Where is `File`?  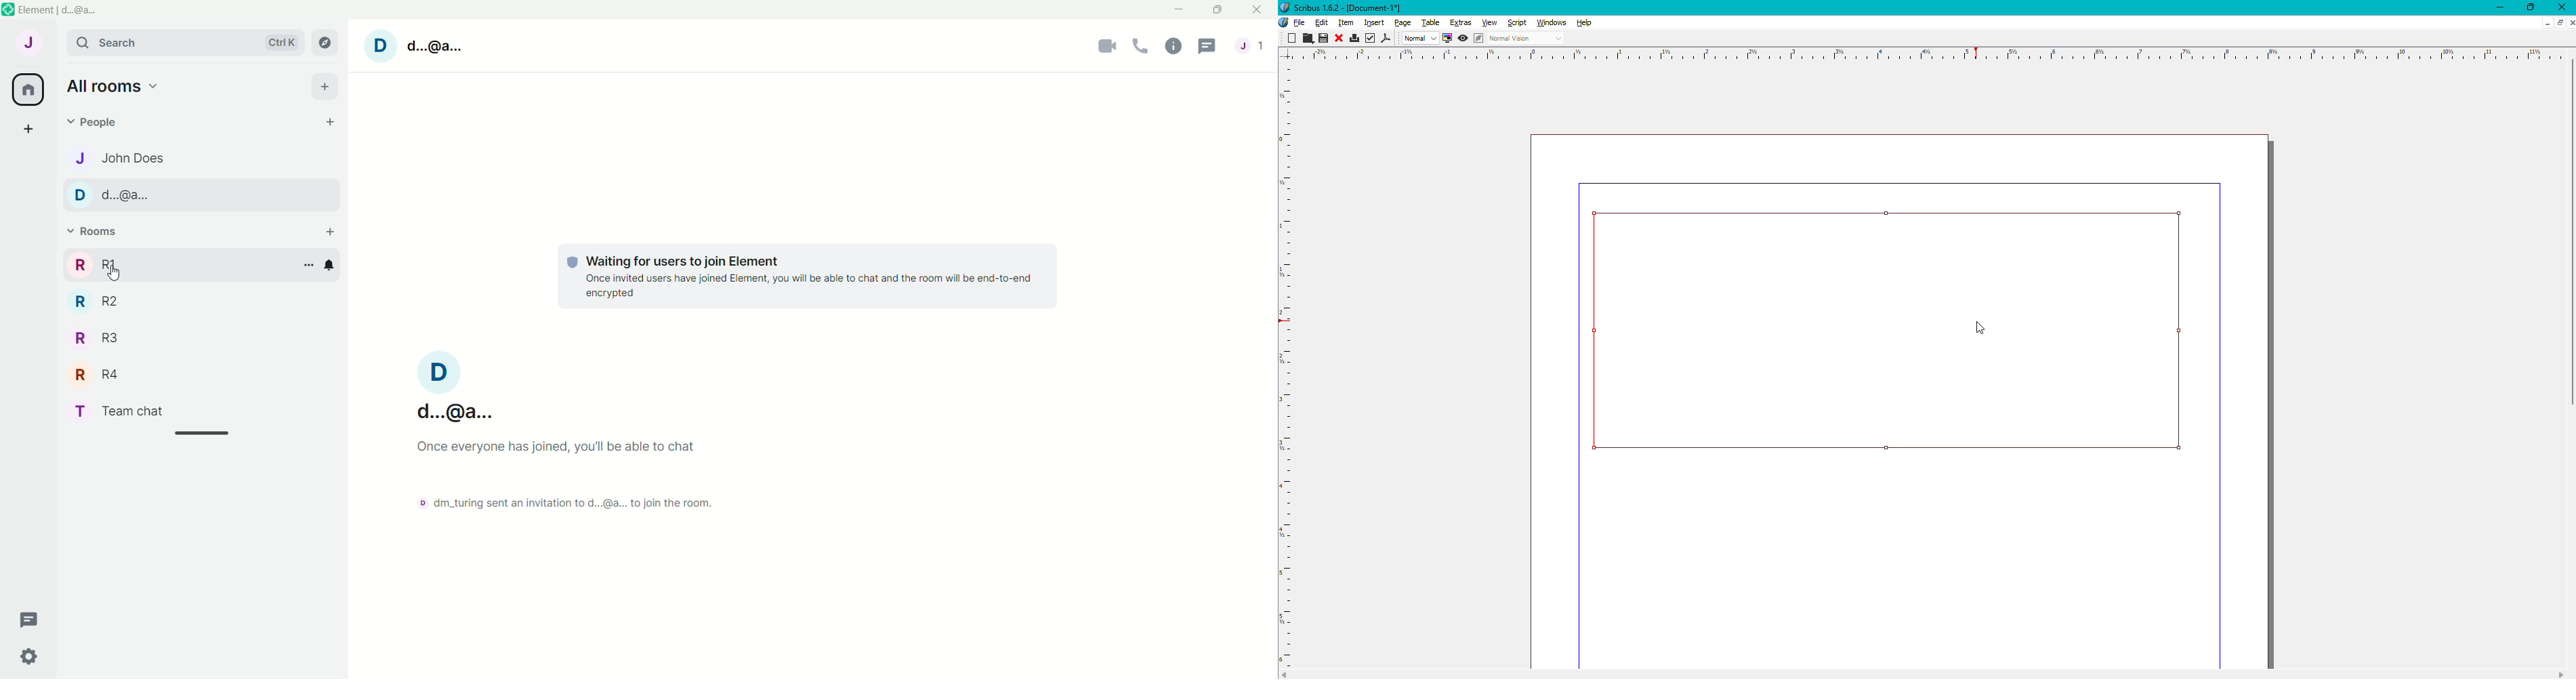
File is located at coordinates (1300, 22).